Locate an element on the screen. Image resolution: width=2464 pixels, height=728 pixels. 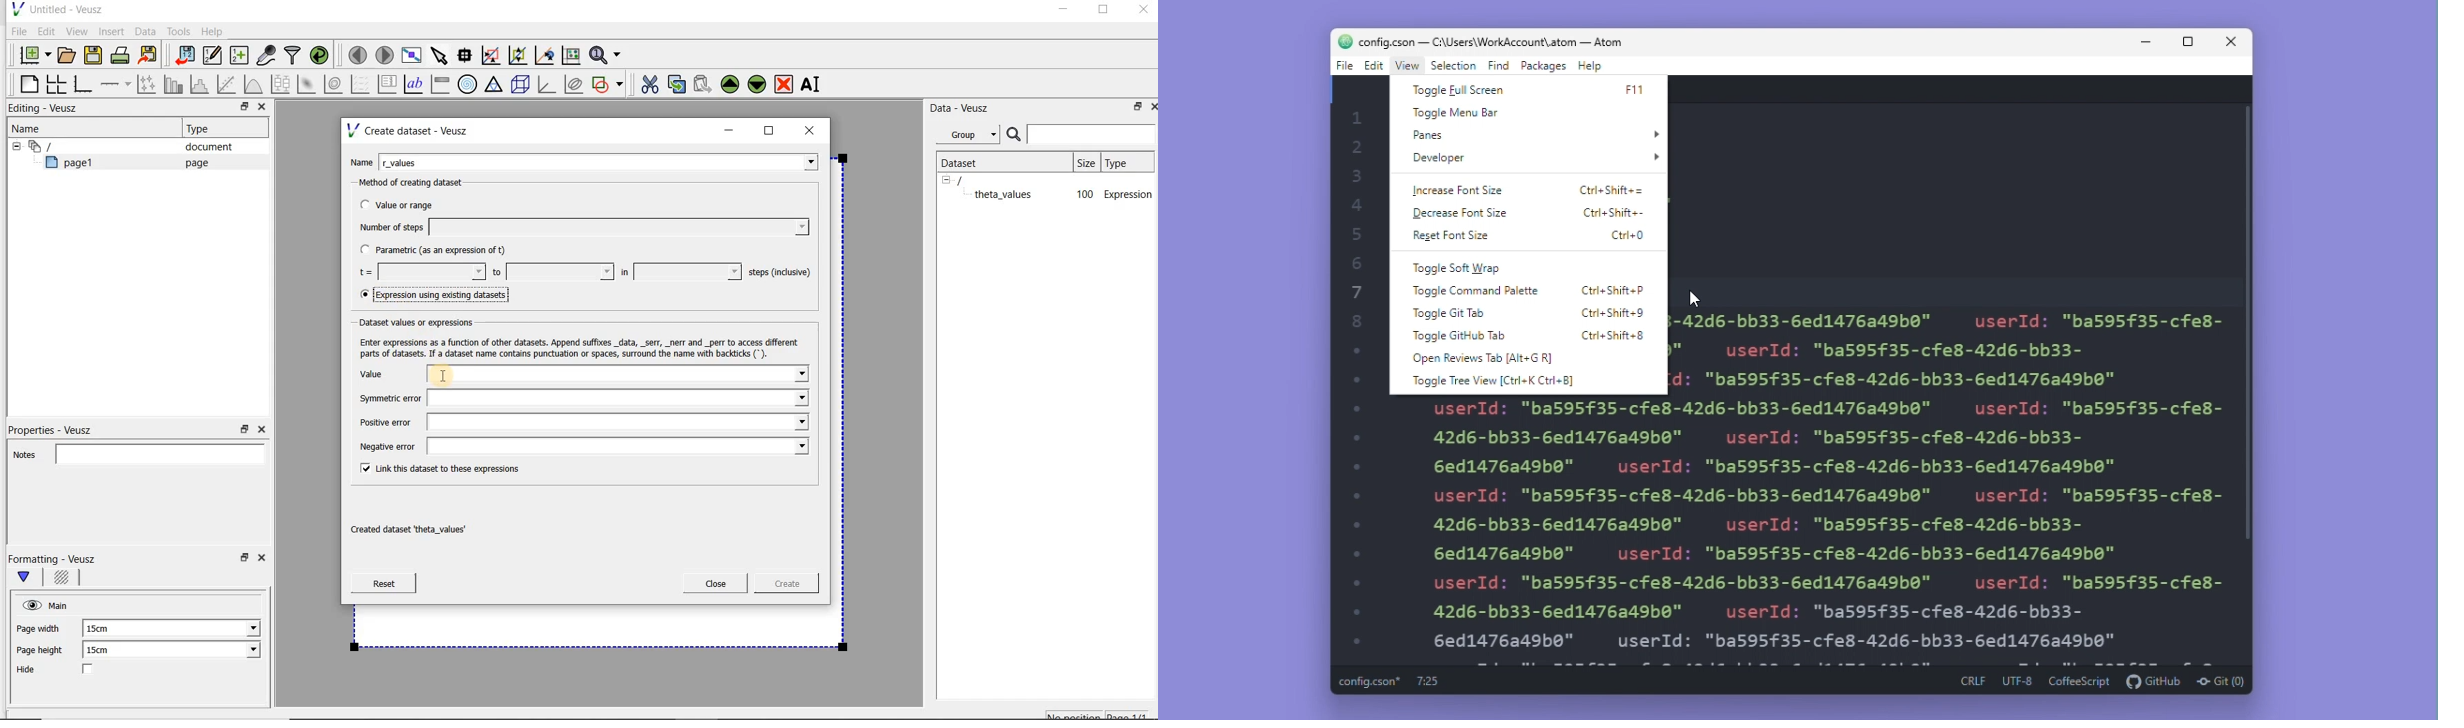
click to zoom out of graph axes is located at coordinates (519, 56).